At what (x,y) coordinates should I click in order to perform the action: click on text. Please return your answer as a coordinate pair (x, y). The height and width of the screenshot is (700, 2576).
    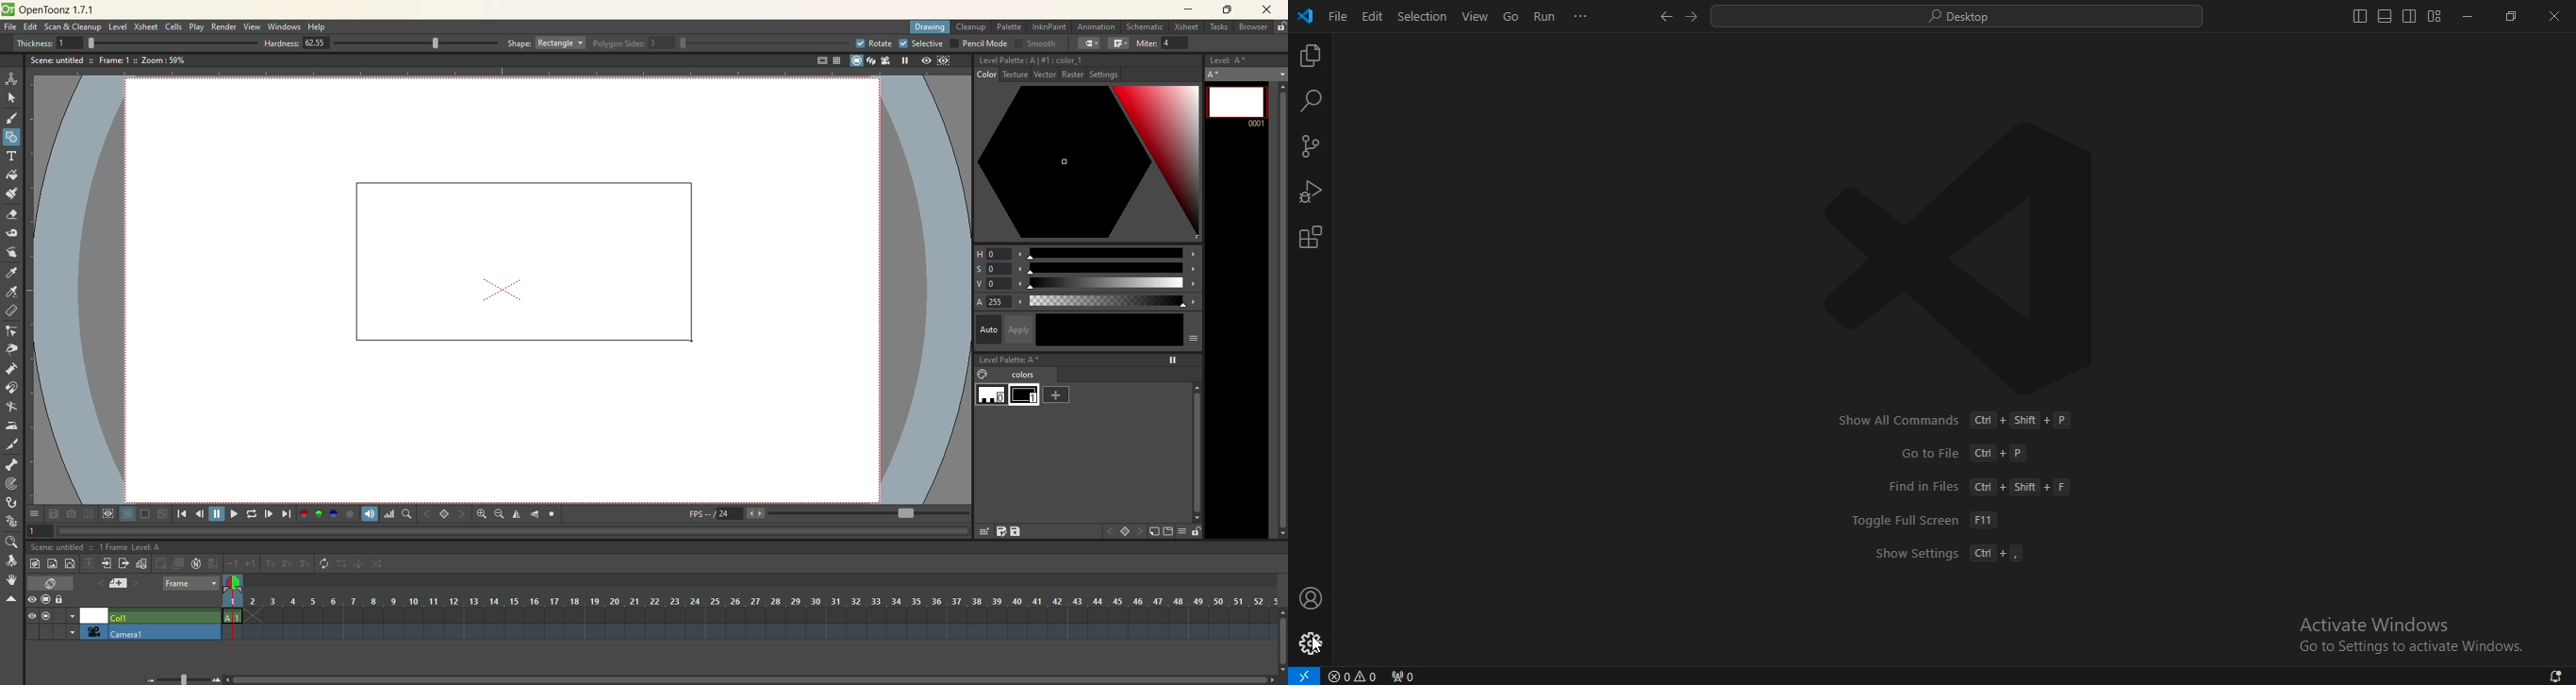
    Looking at the image, I should click on (1964, 453).